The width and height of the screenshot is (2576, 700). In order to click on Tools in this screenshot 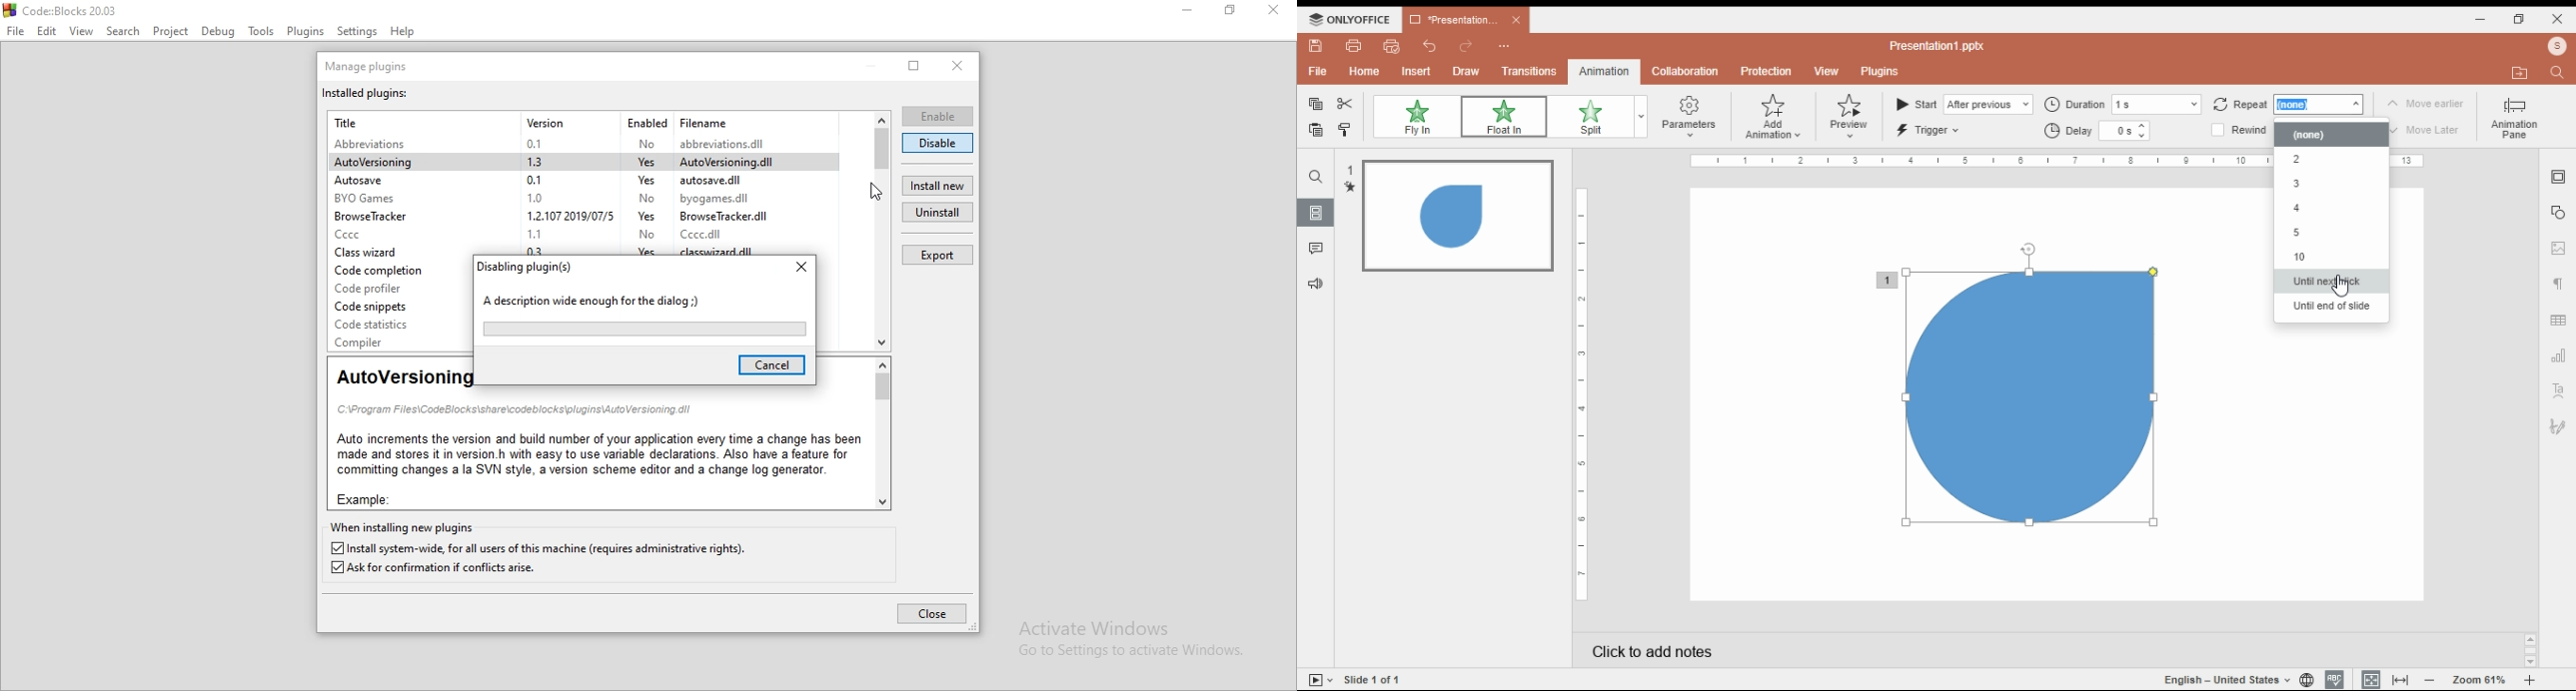, I will do `click(261, 32)`.